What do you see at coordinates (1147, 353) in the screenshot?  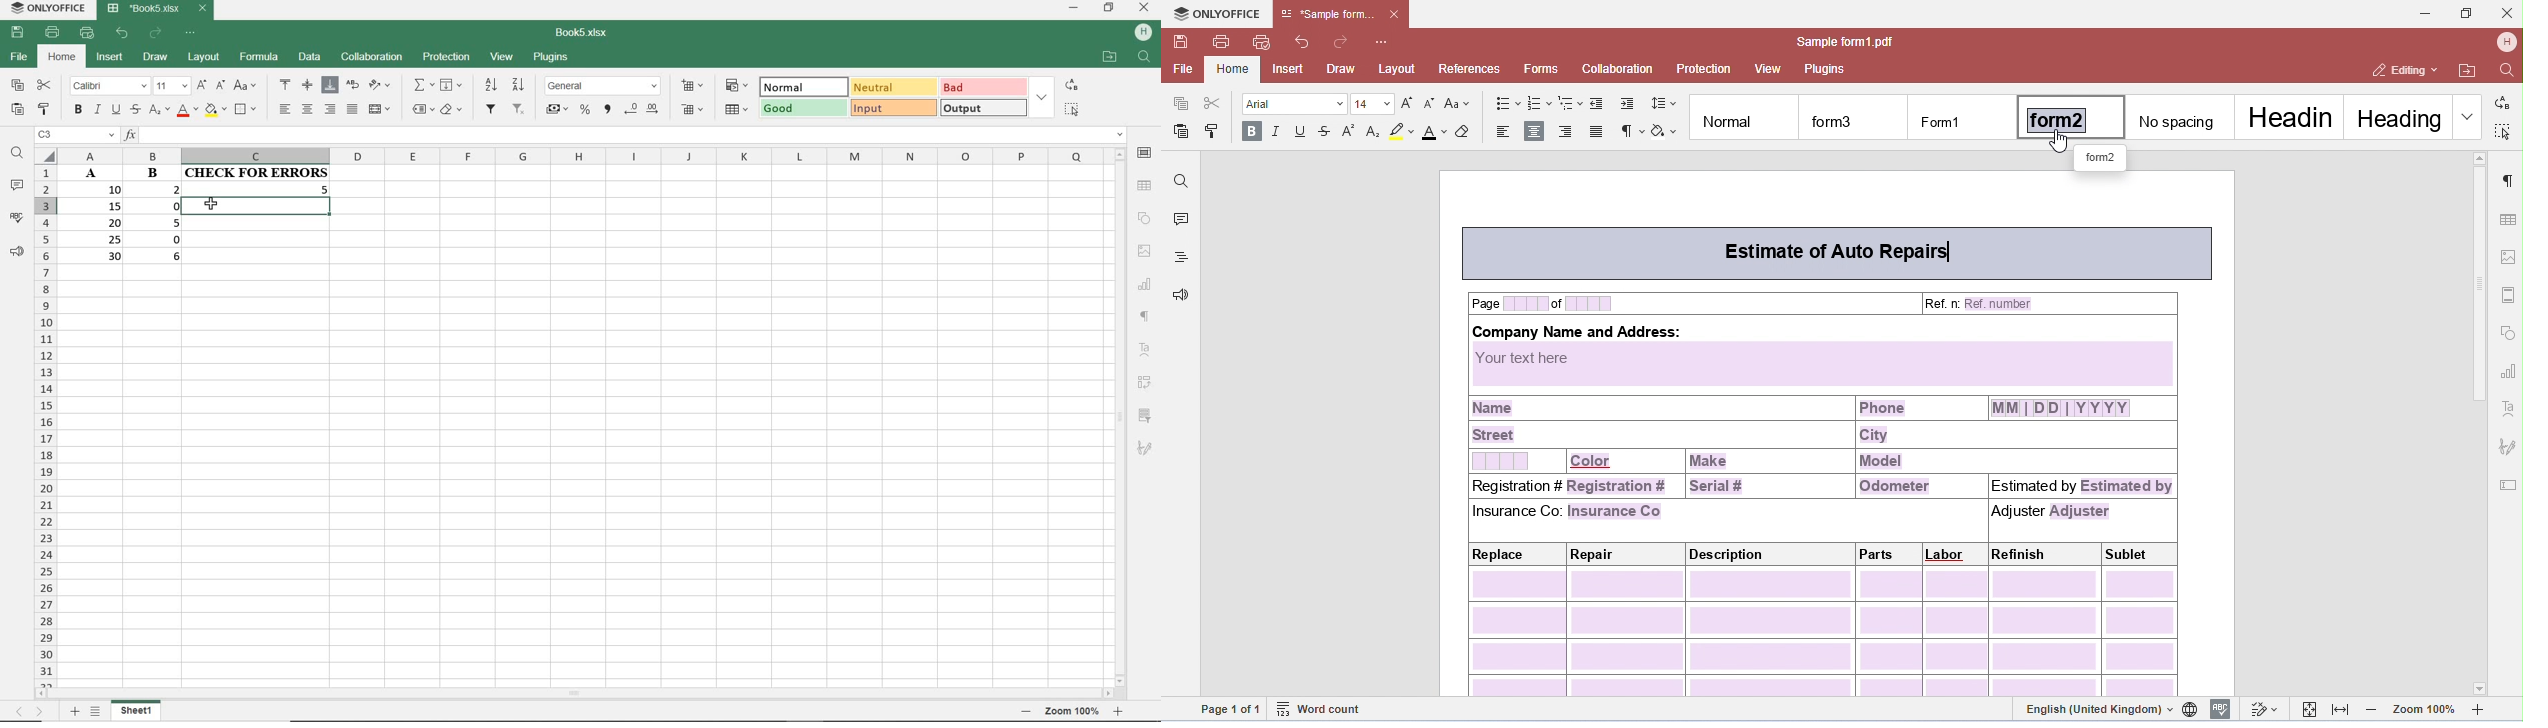 I see `` at bounding box center [1147, 353].